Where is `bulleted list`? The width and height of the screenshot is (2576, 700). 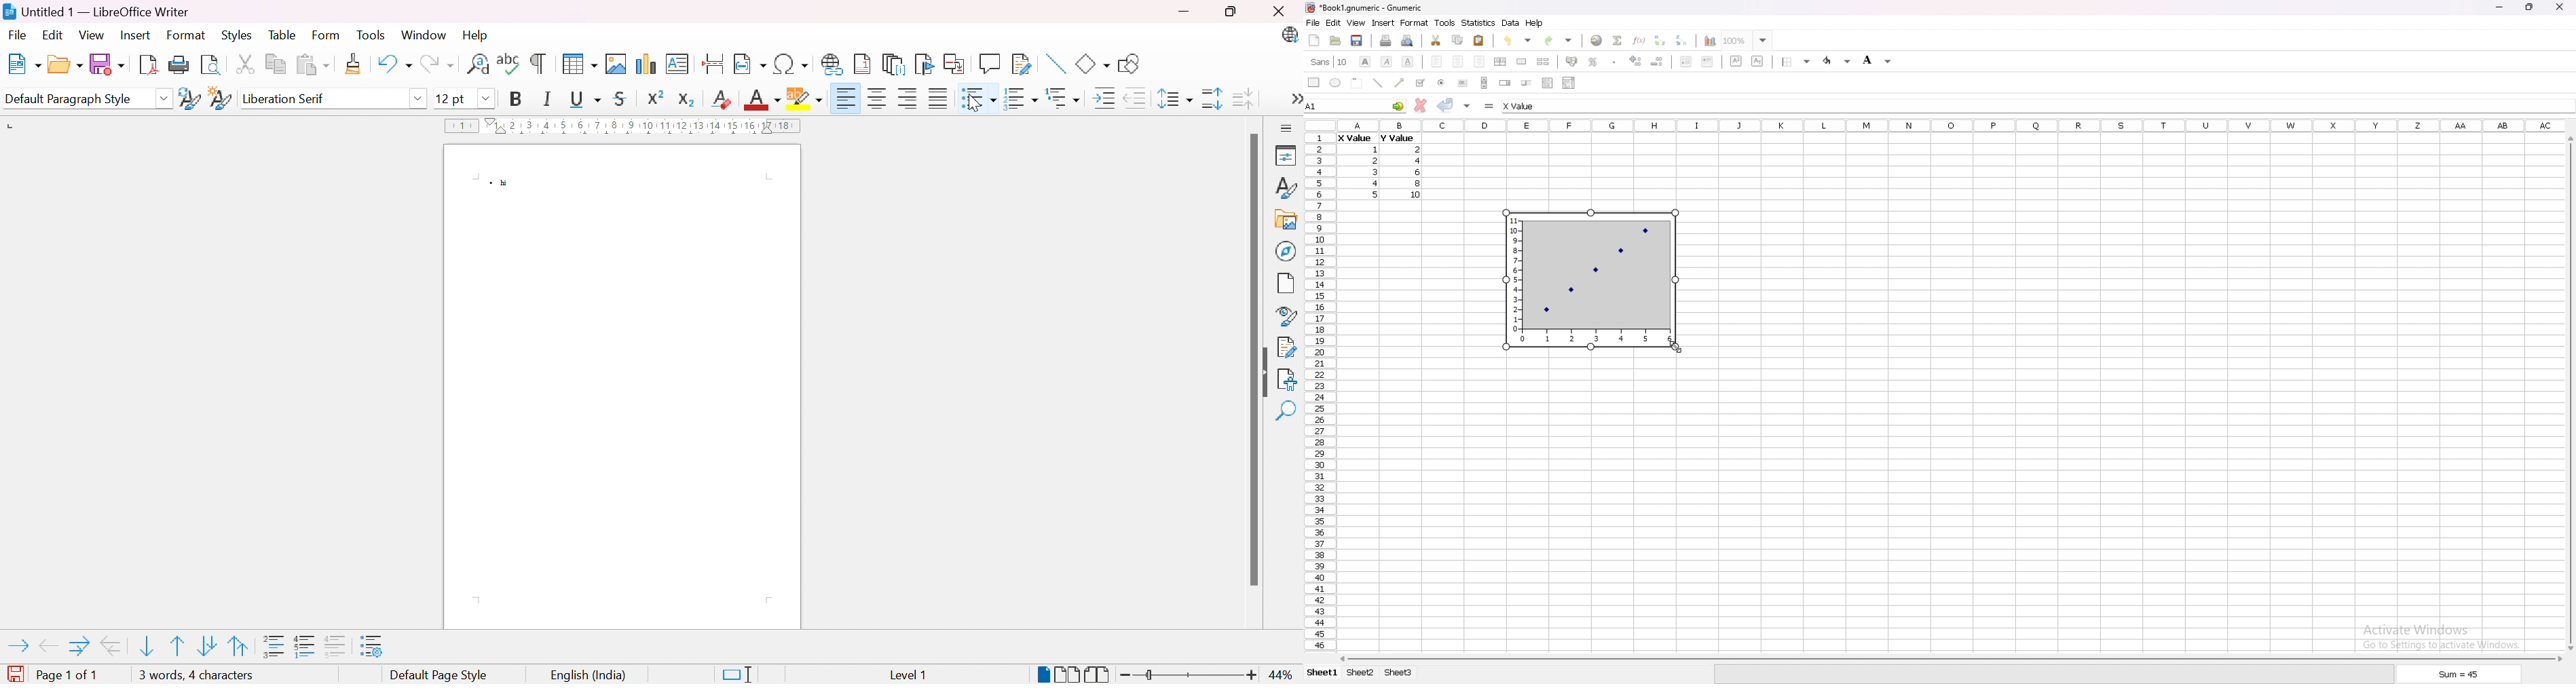
bulleted list is located at coordinates (978, 100).